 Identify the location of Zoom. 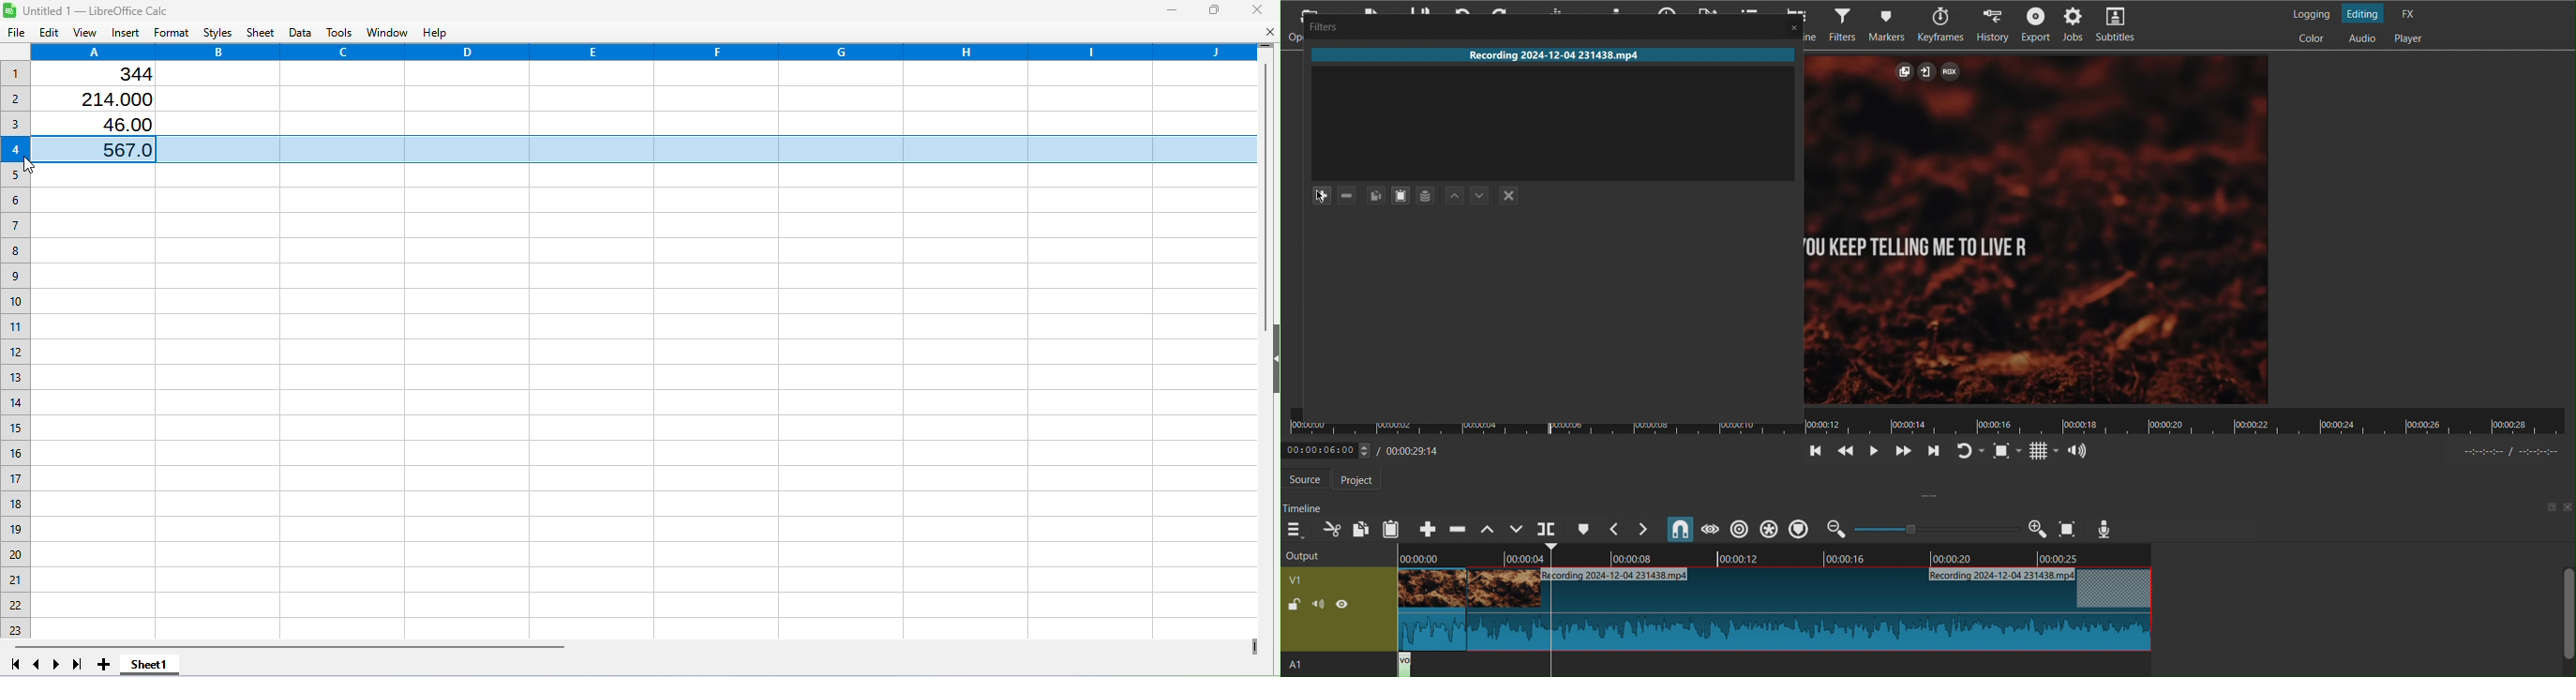
(1936, 528).